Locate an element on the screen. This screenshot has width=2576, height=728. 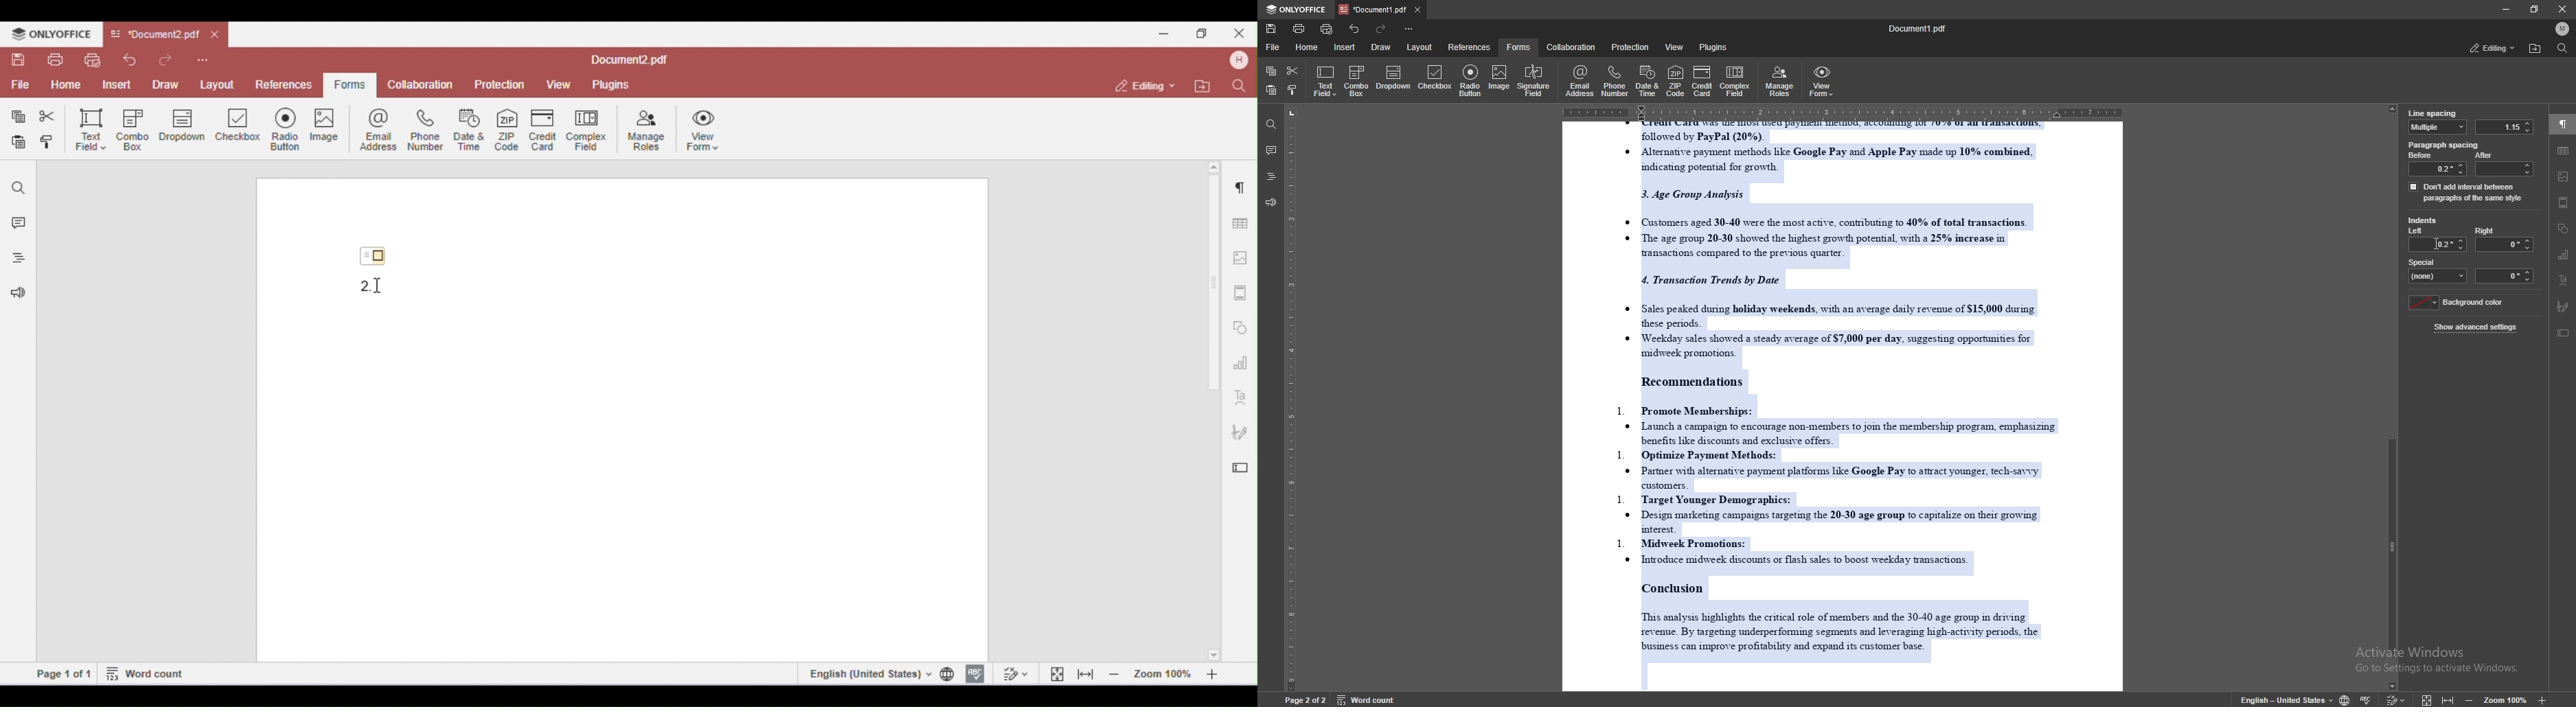
tab is located at coordinates (1374, 9).